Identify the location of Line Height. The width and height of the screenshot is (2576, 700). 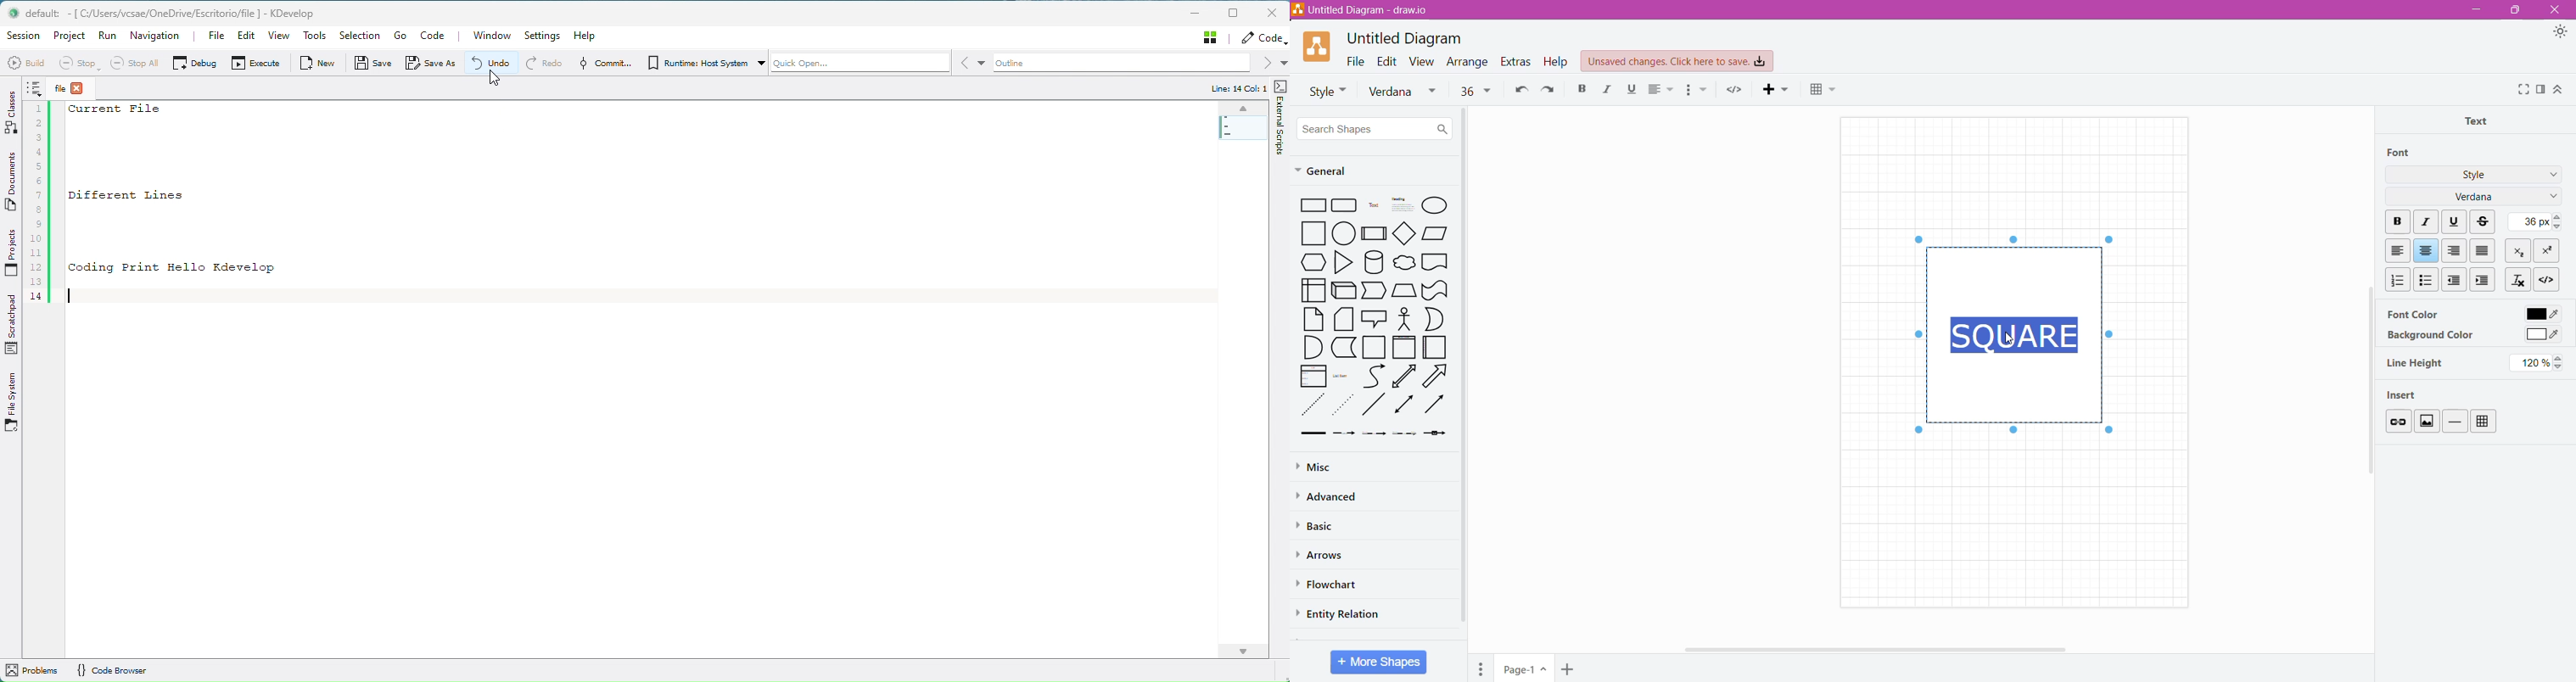
(2416, 363).